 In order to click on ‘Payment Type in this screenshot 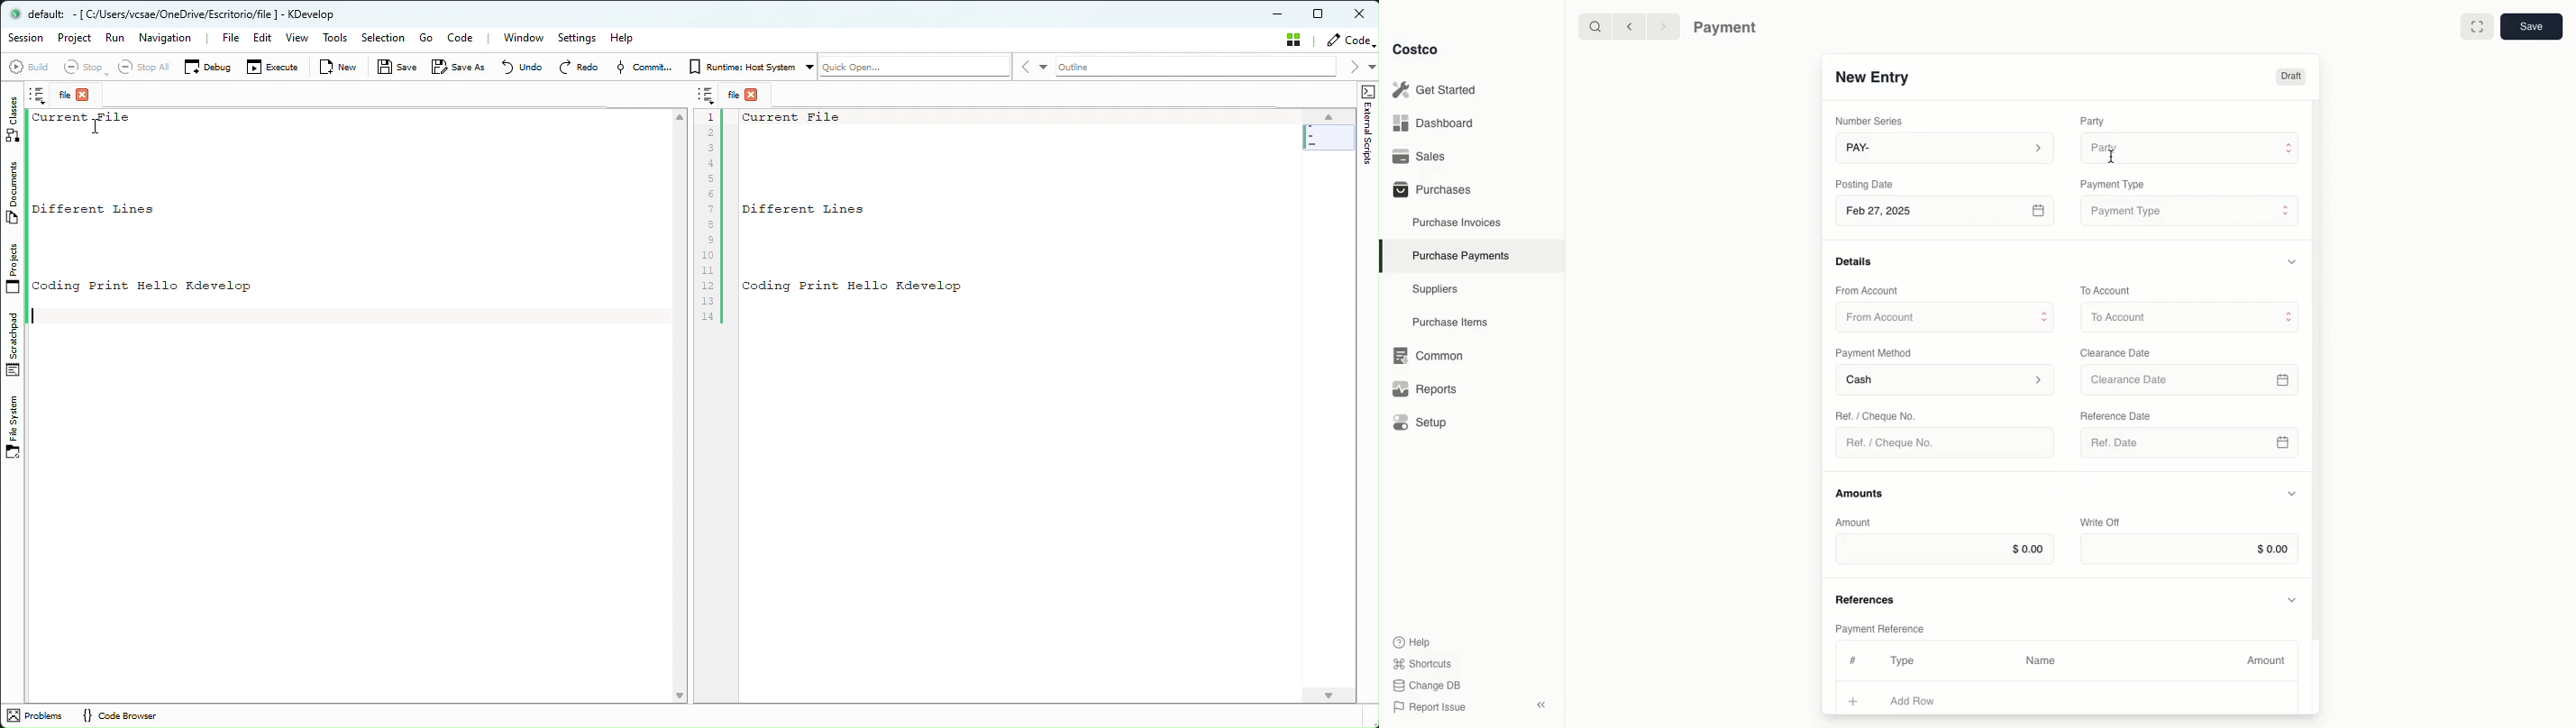, I will do `click(2111, 184)`.